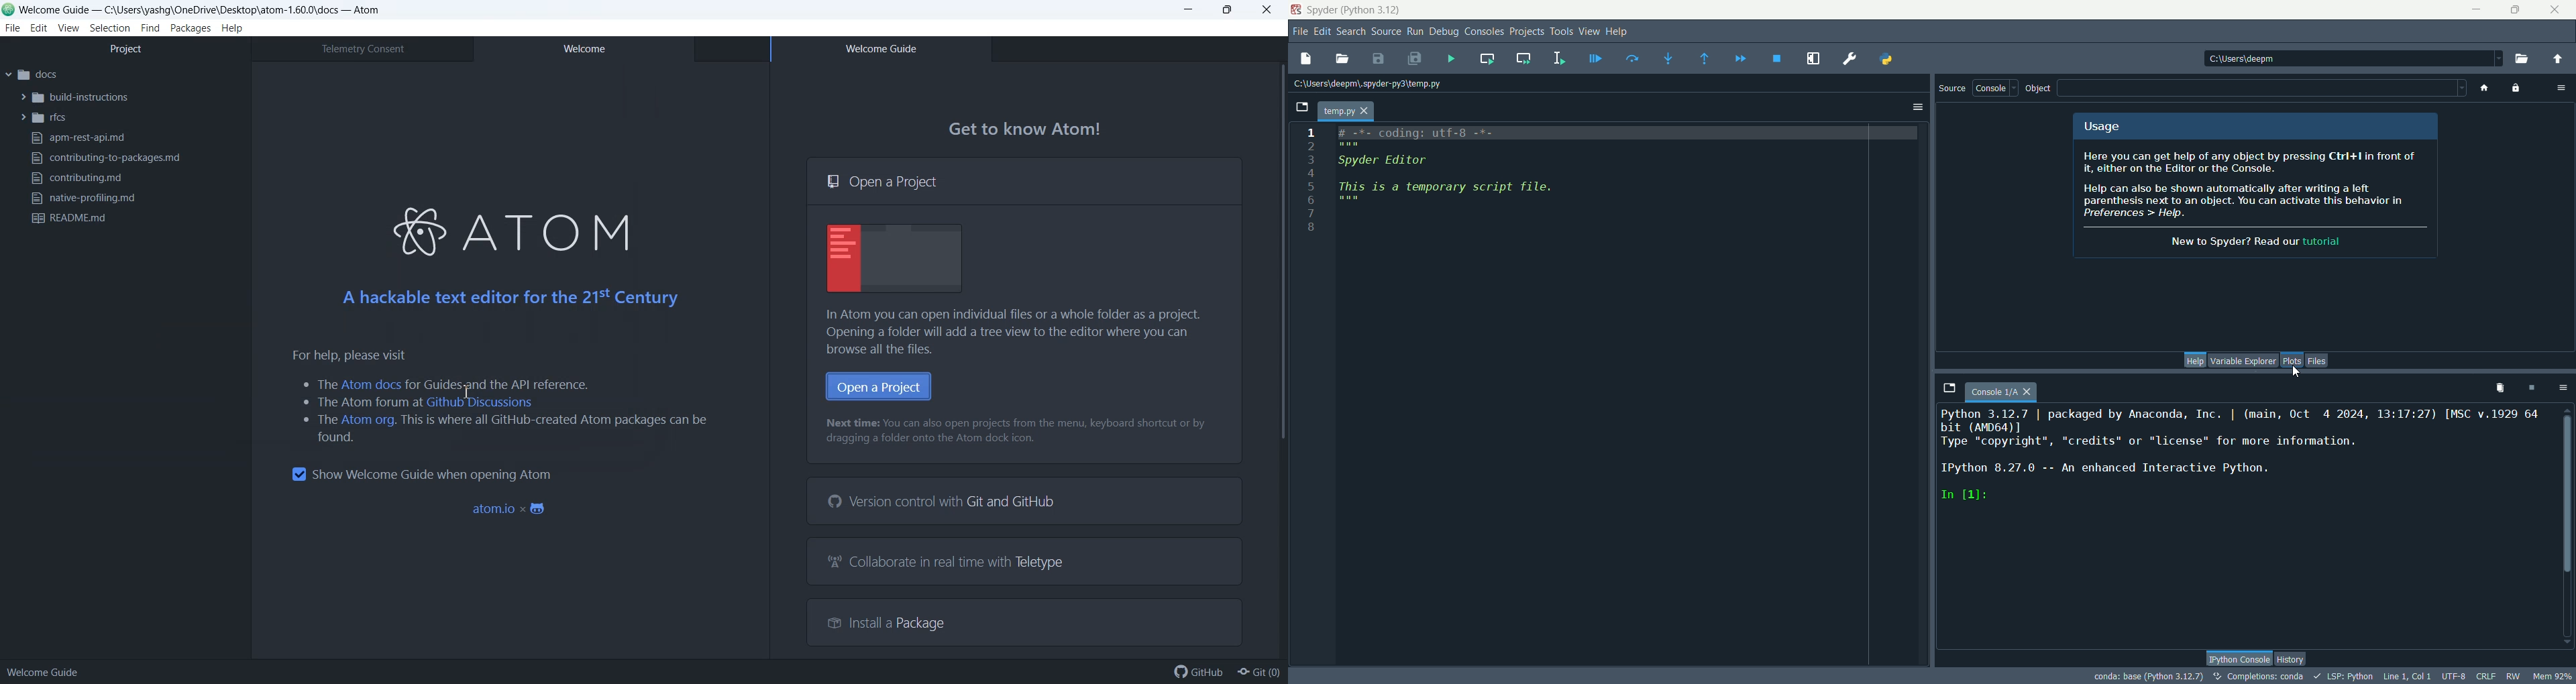 This screenshot has width=2576, height=700. What do you see at coordinates (82, 198) in the screenshot?
I see `native-profiling.md` at bounding box center [82, 198].